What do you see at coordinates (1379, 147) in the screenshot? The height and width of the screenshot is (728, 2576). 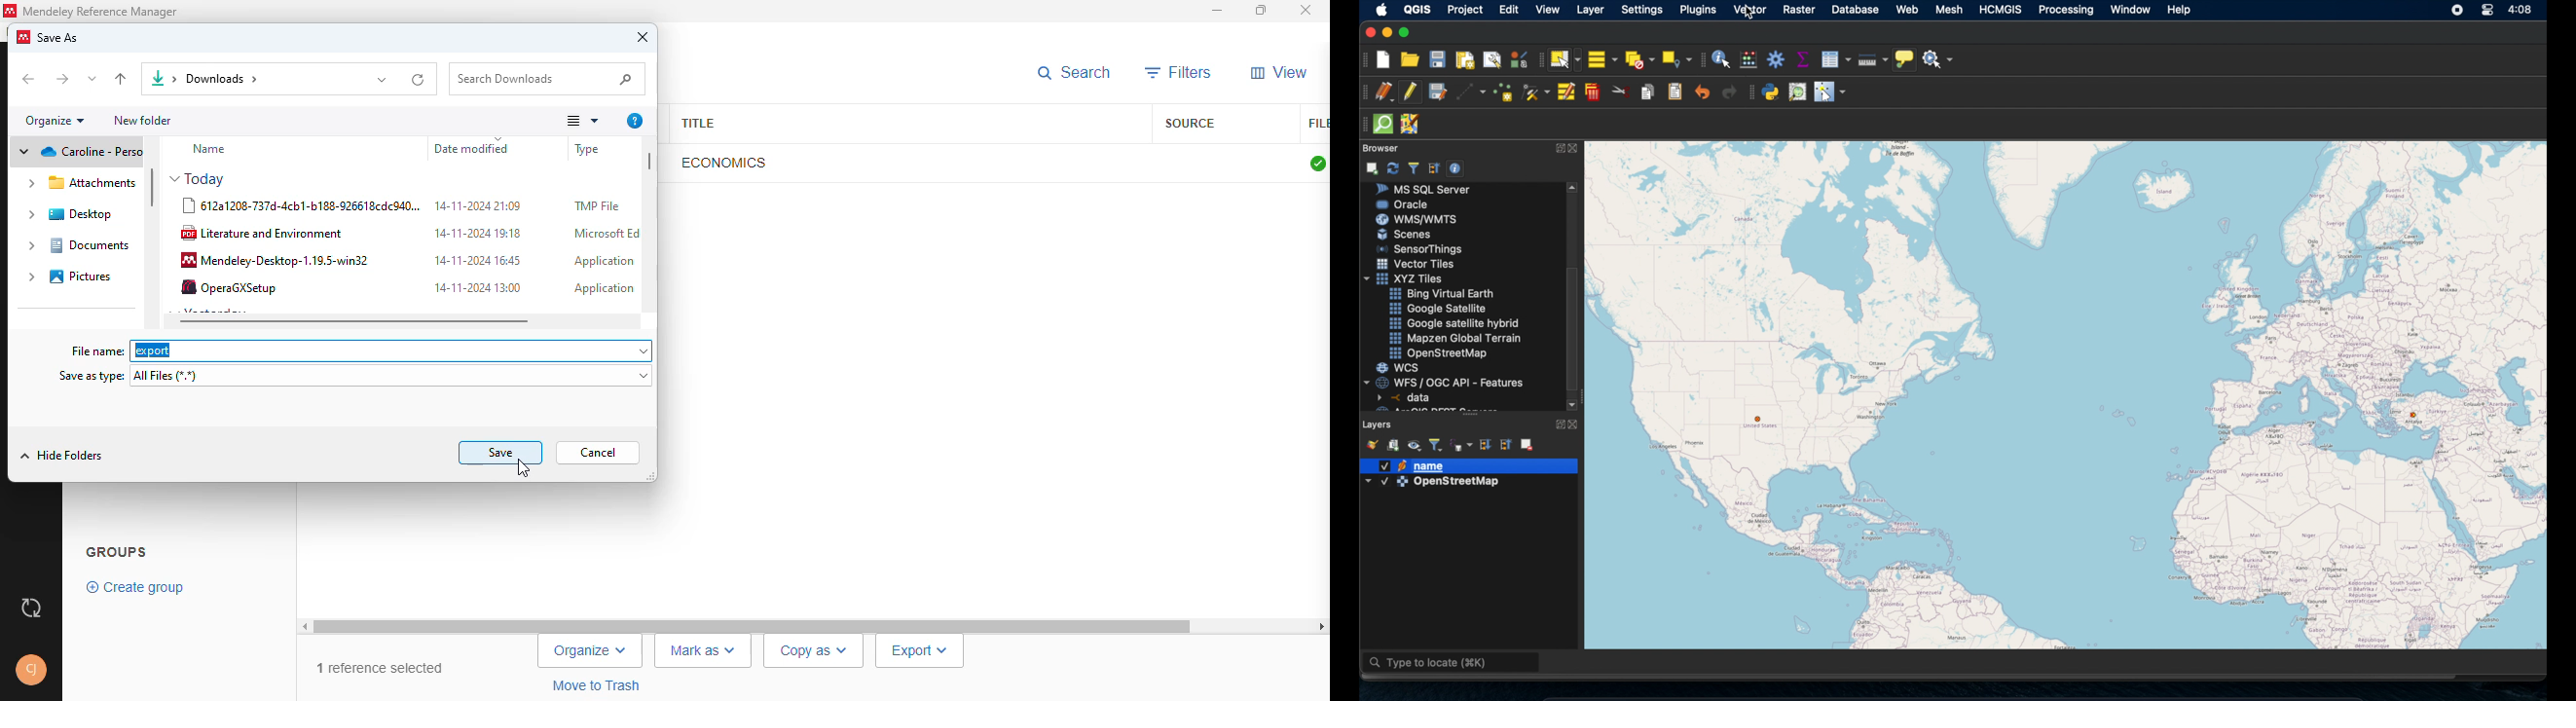 I see `browser` at bounding box center [1379, 147].